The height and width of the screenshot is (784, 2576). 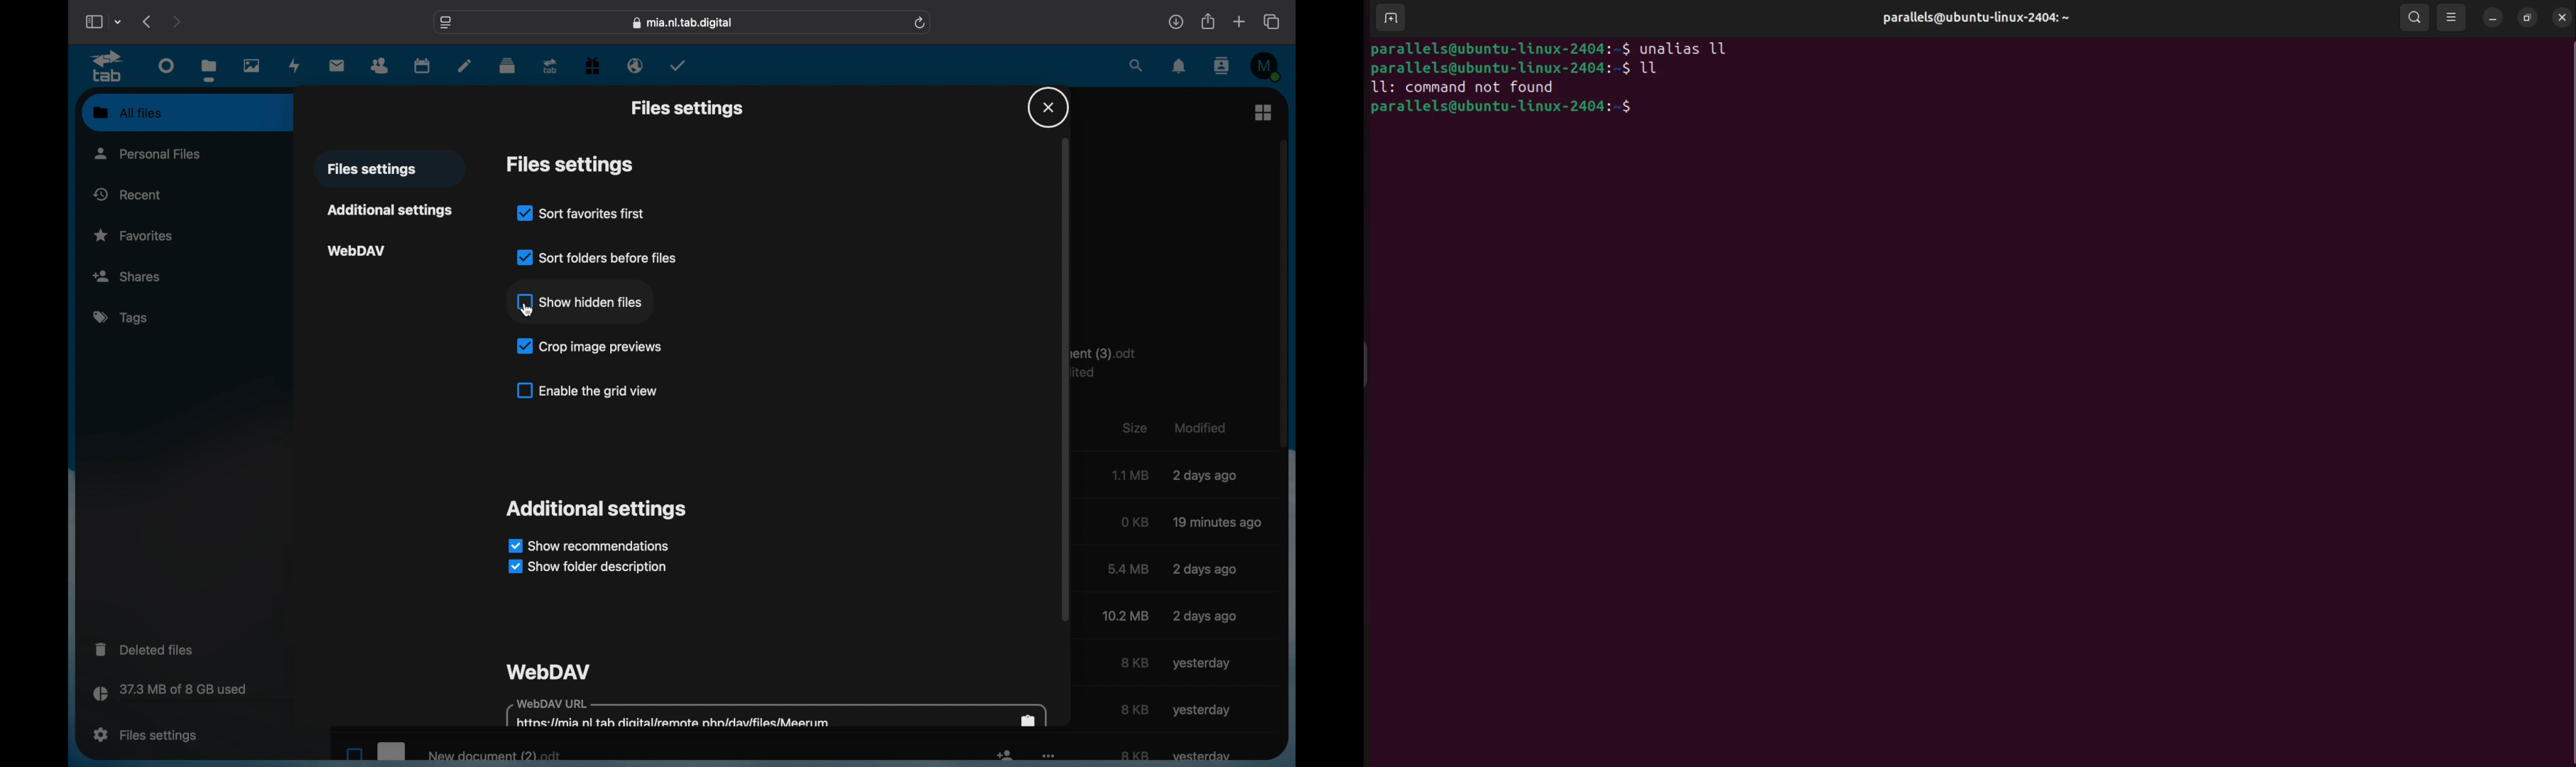 What do you see at coordinates (587, 391) in the screenshot?
I see `enable the grid view` at bounding box center [587, 391].